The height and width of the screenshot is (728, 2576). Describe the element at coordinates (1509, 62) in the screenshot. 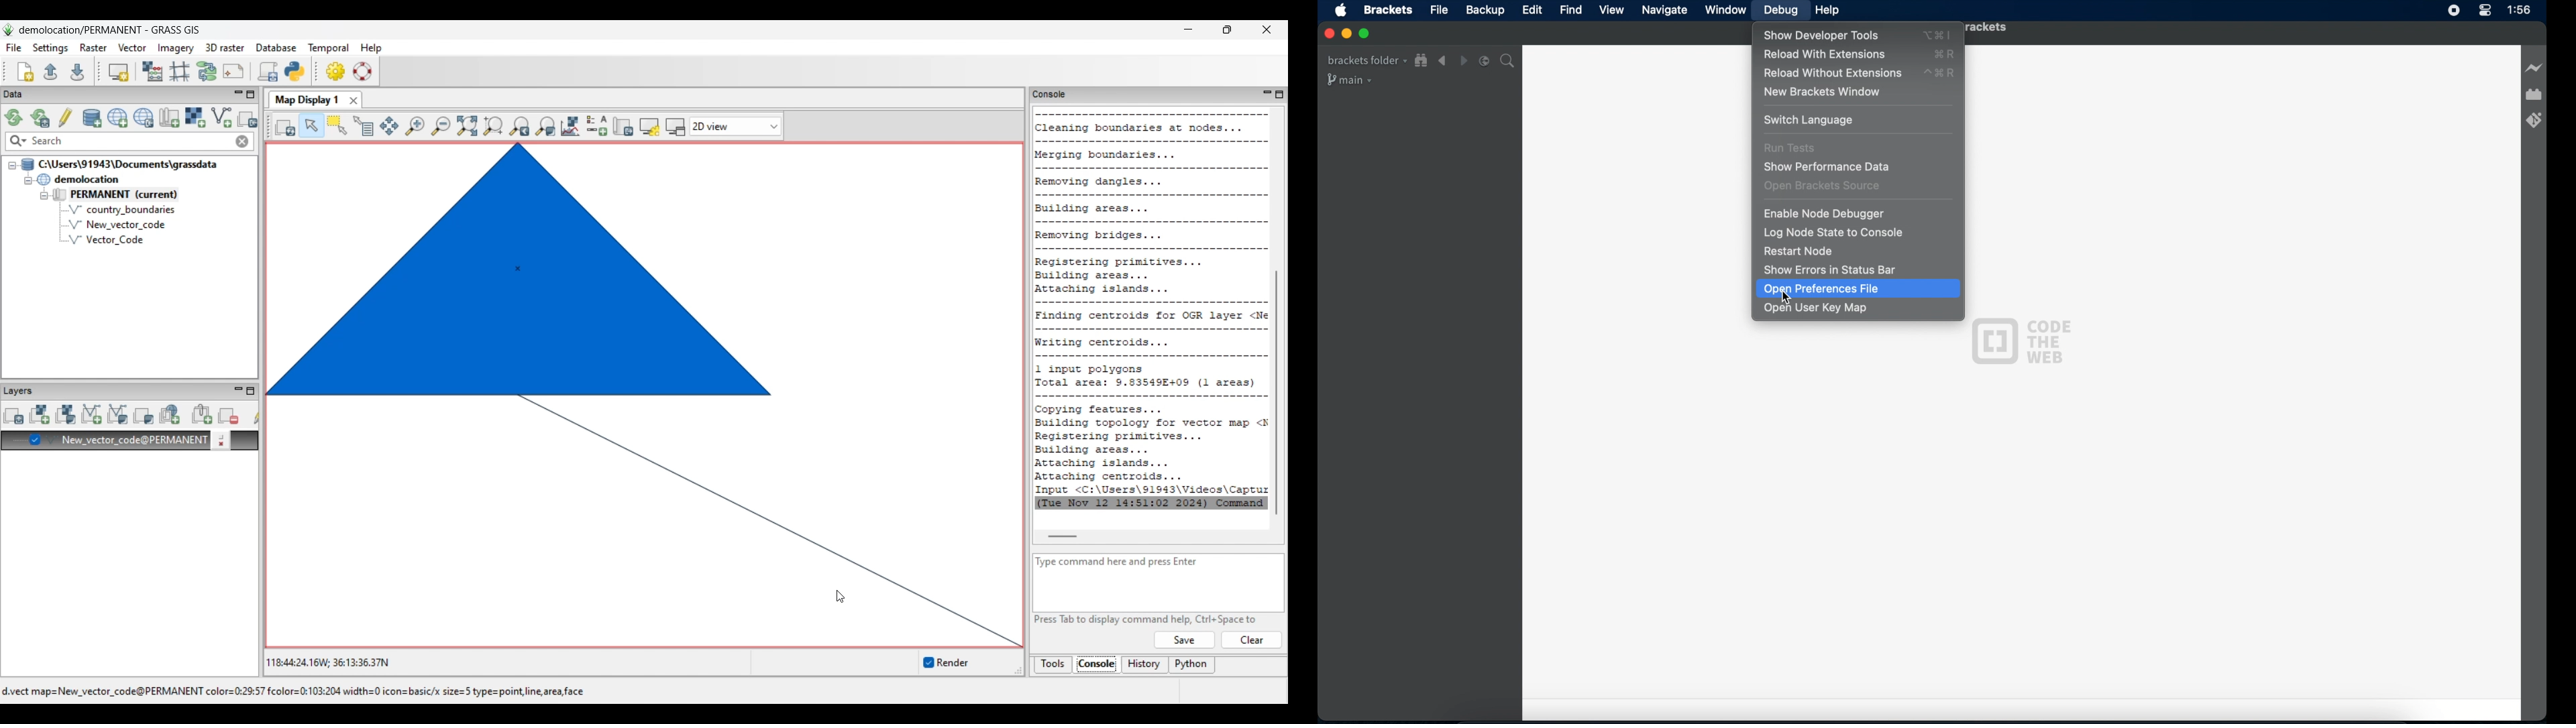

I see `search icon` at that location.